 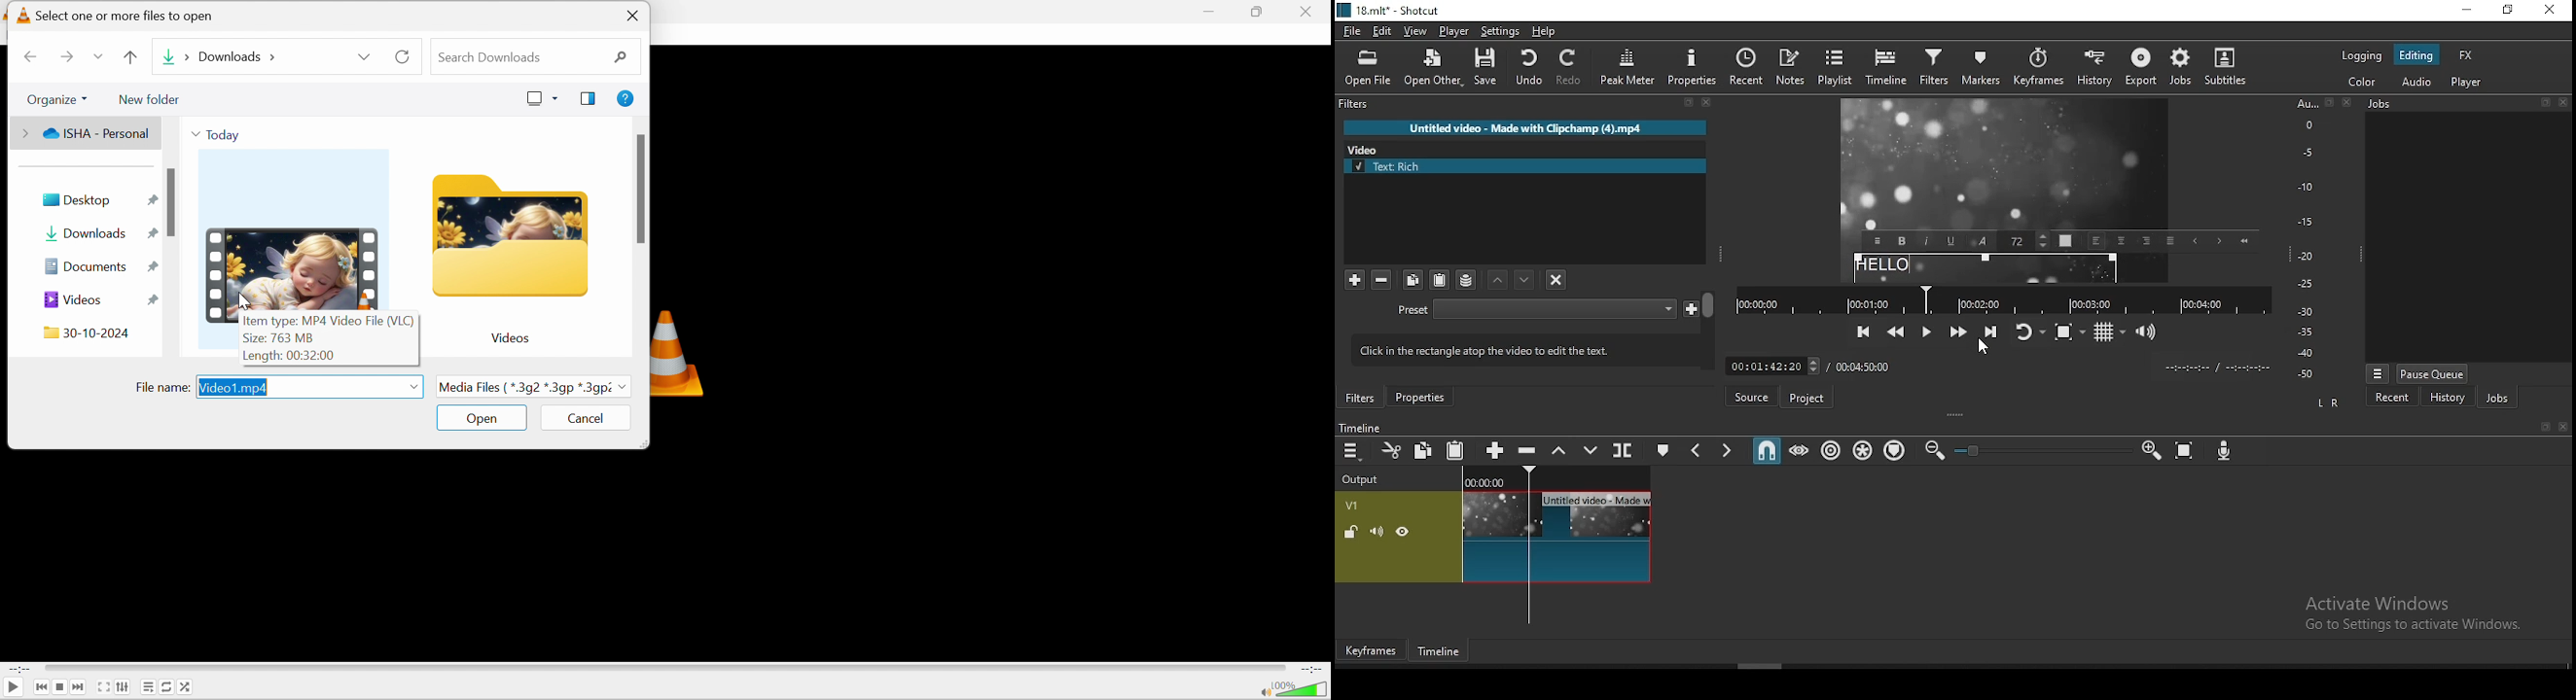 What do you see at coordinates (1690, 67) in the screenshot?
I see `properties` at bounding box center [1690, 67].